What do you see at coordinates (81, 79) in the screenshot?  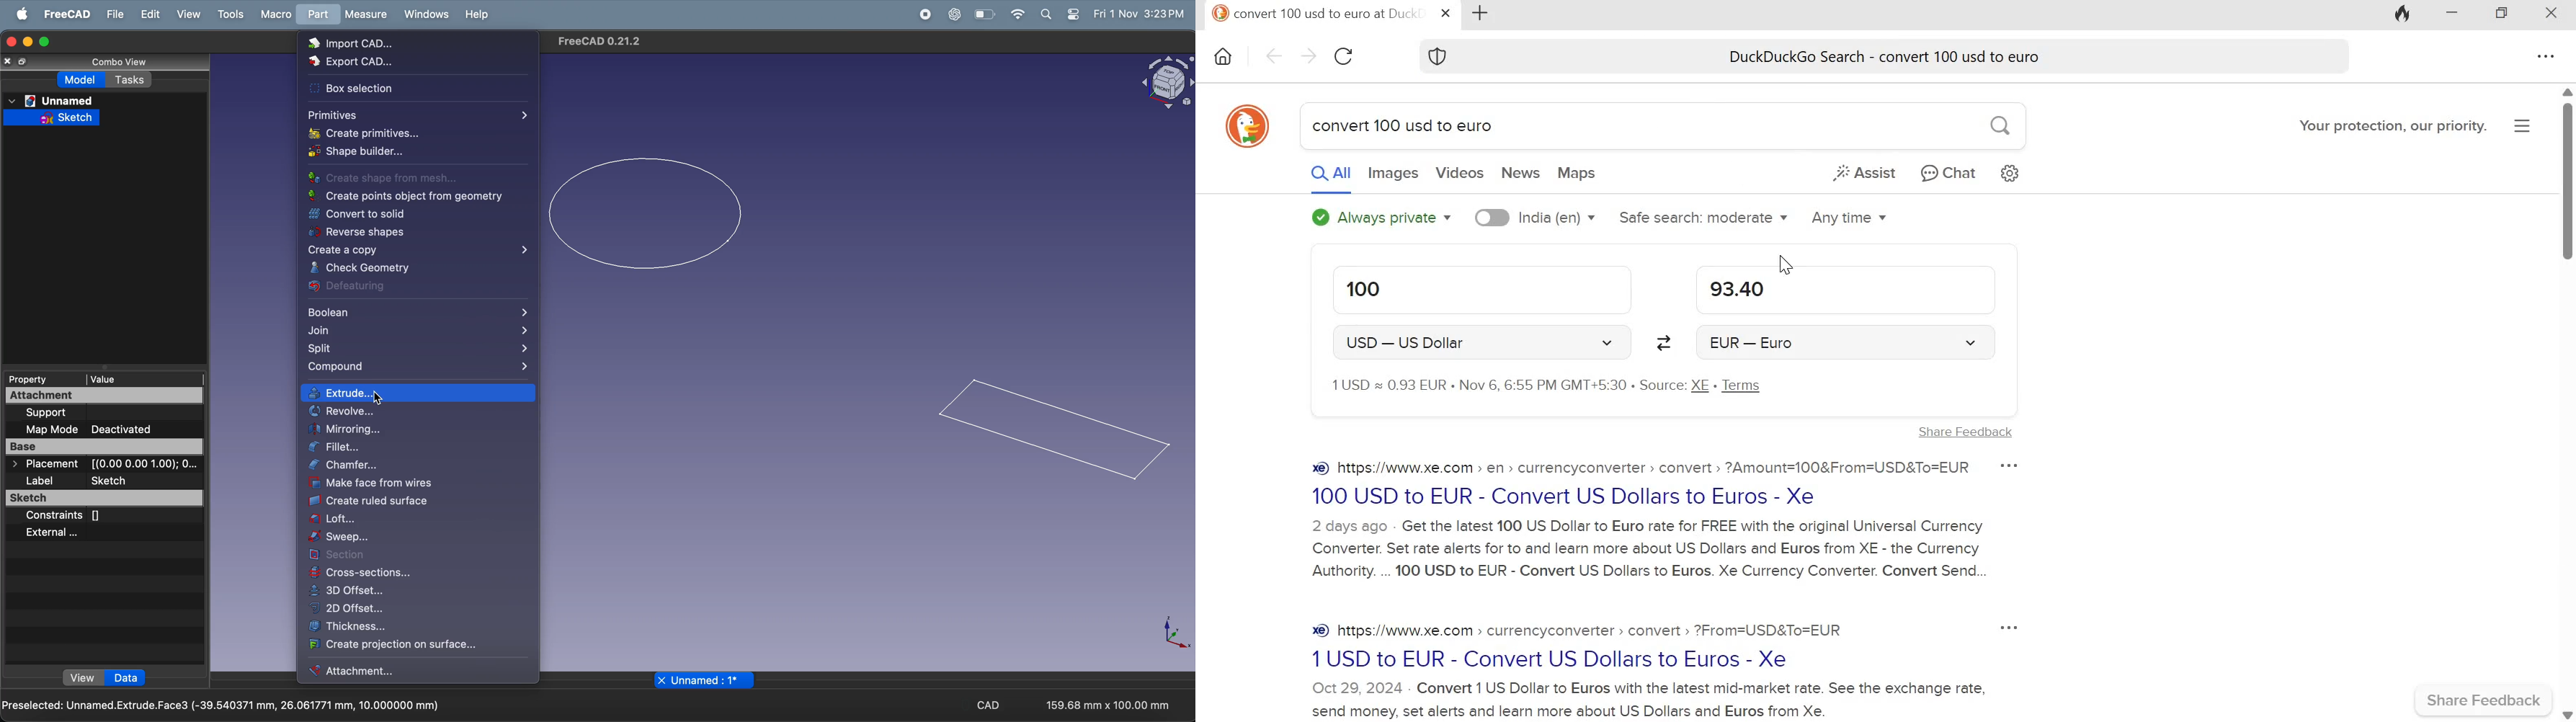 I see `Model` at bounding box center [81, 79].